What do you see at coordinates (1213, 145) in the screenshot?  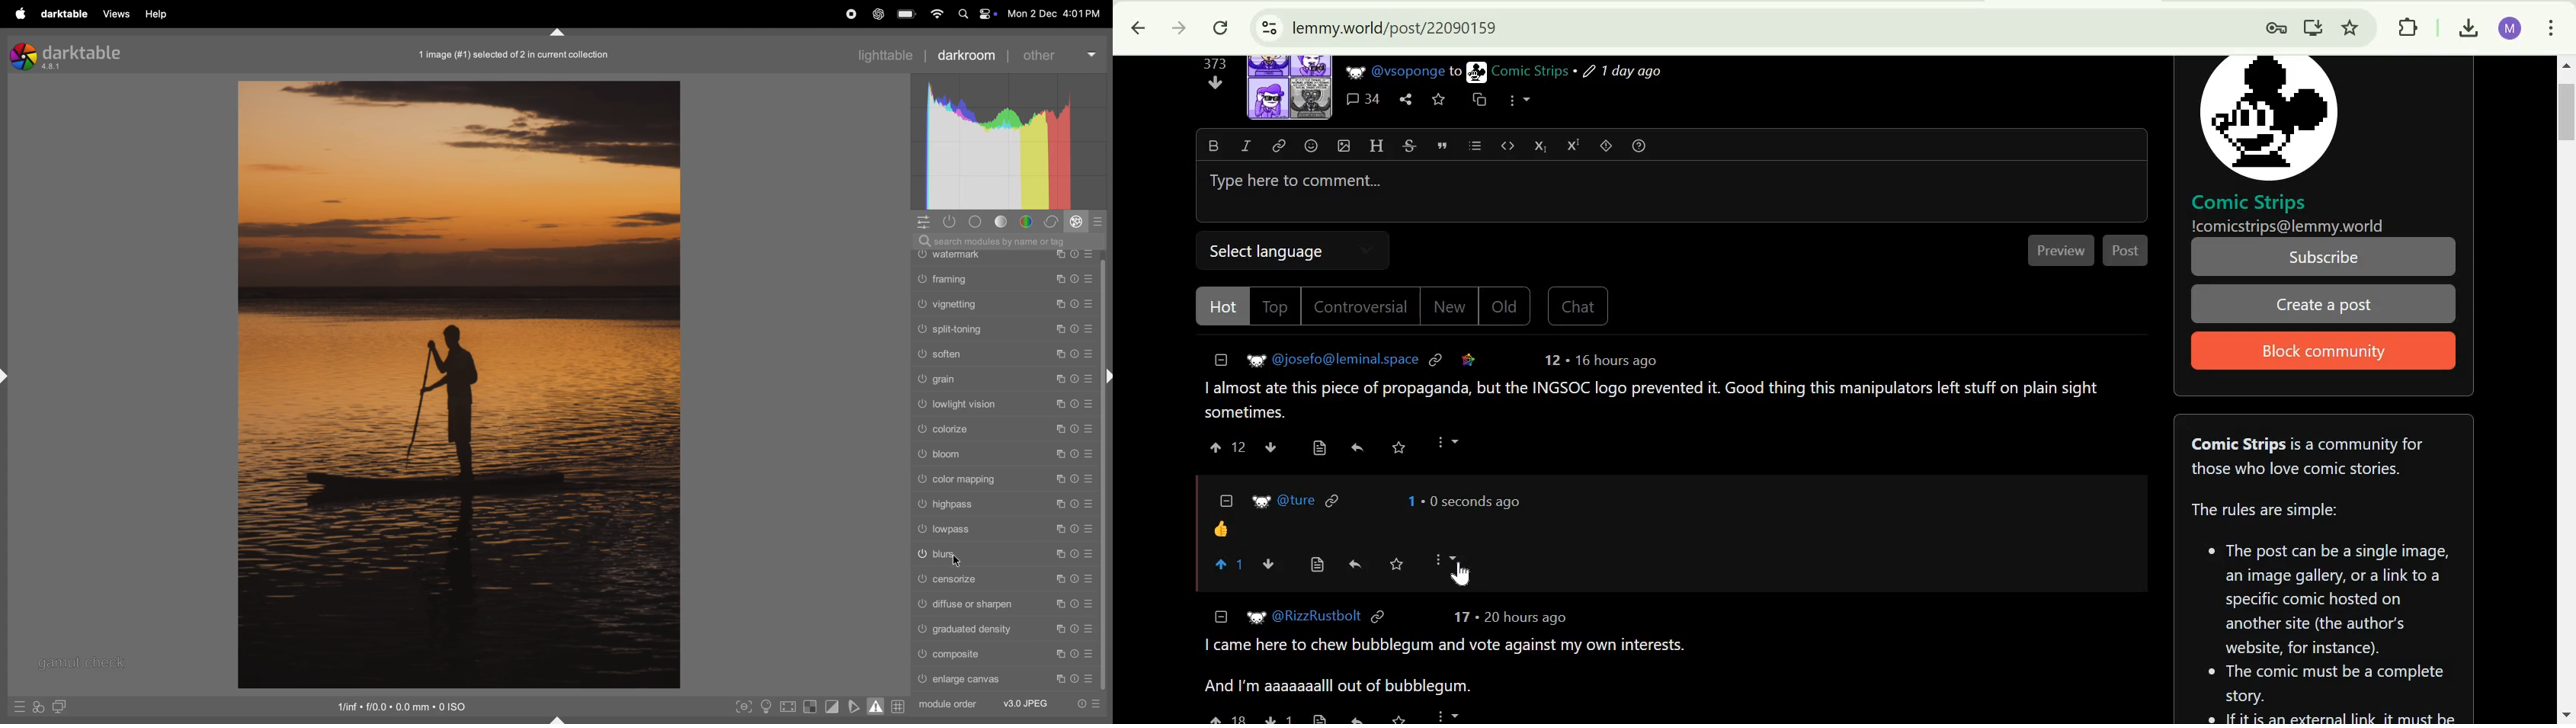 I see `Bold` at bounding box center [1213, 145].